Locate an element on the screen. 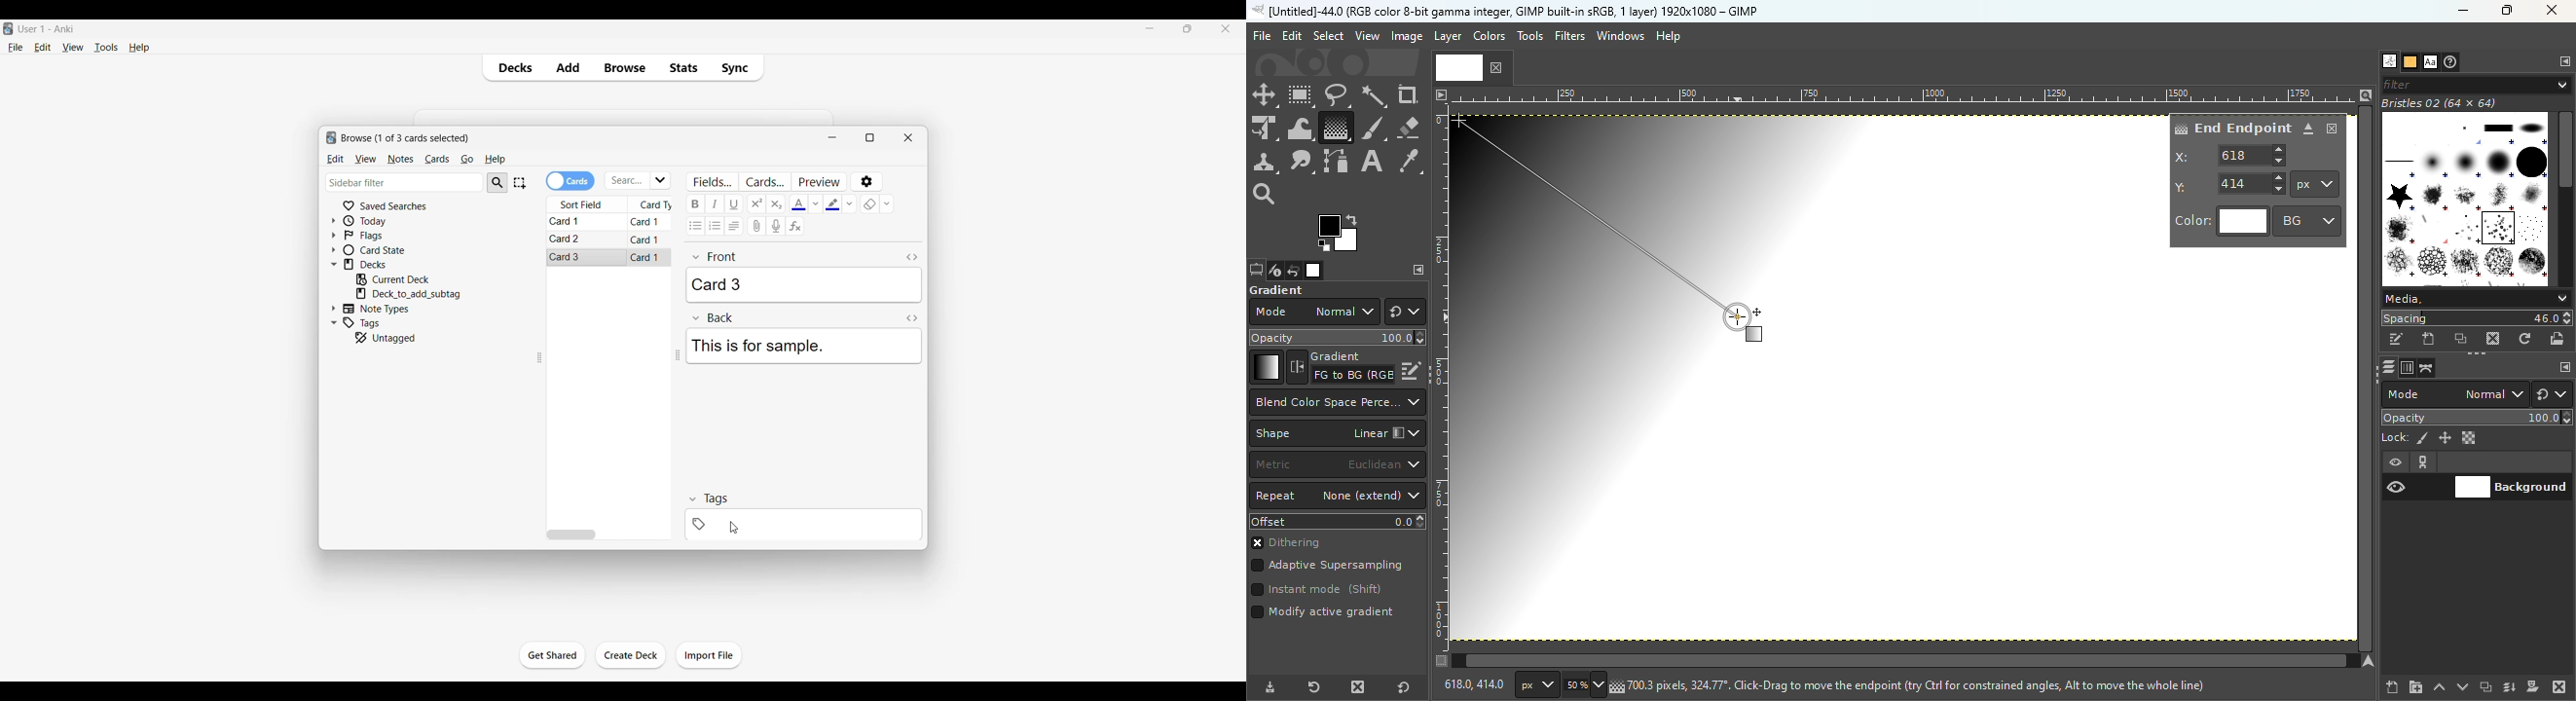 This screenshot has width=2576, height=728. Preview selected card is located at coordinates (818, 182).